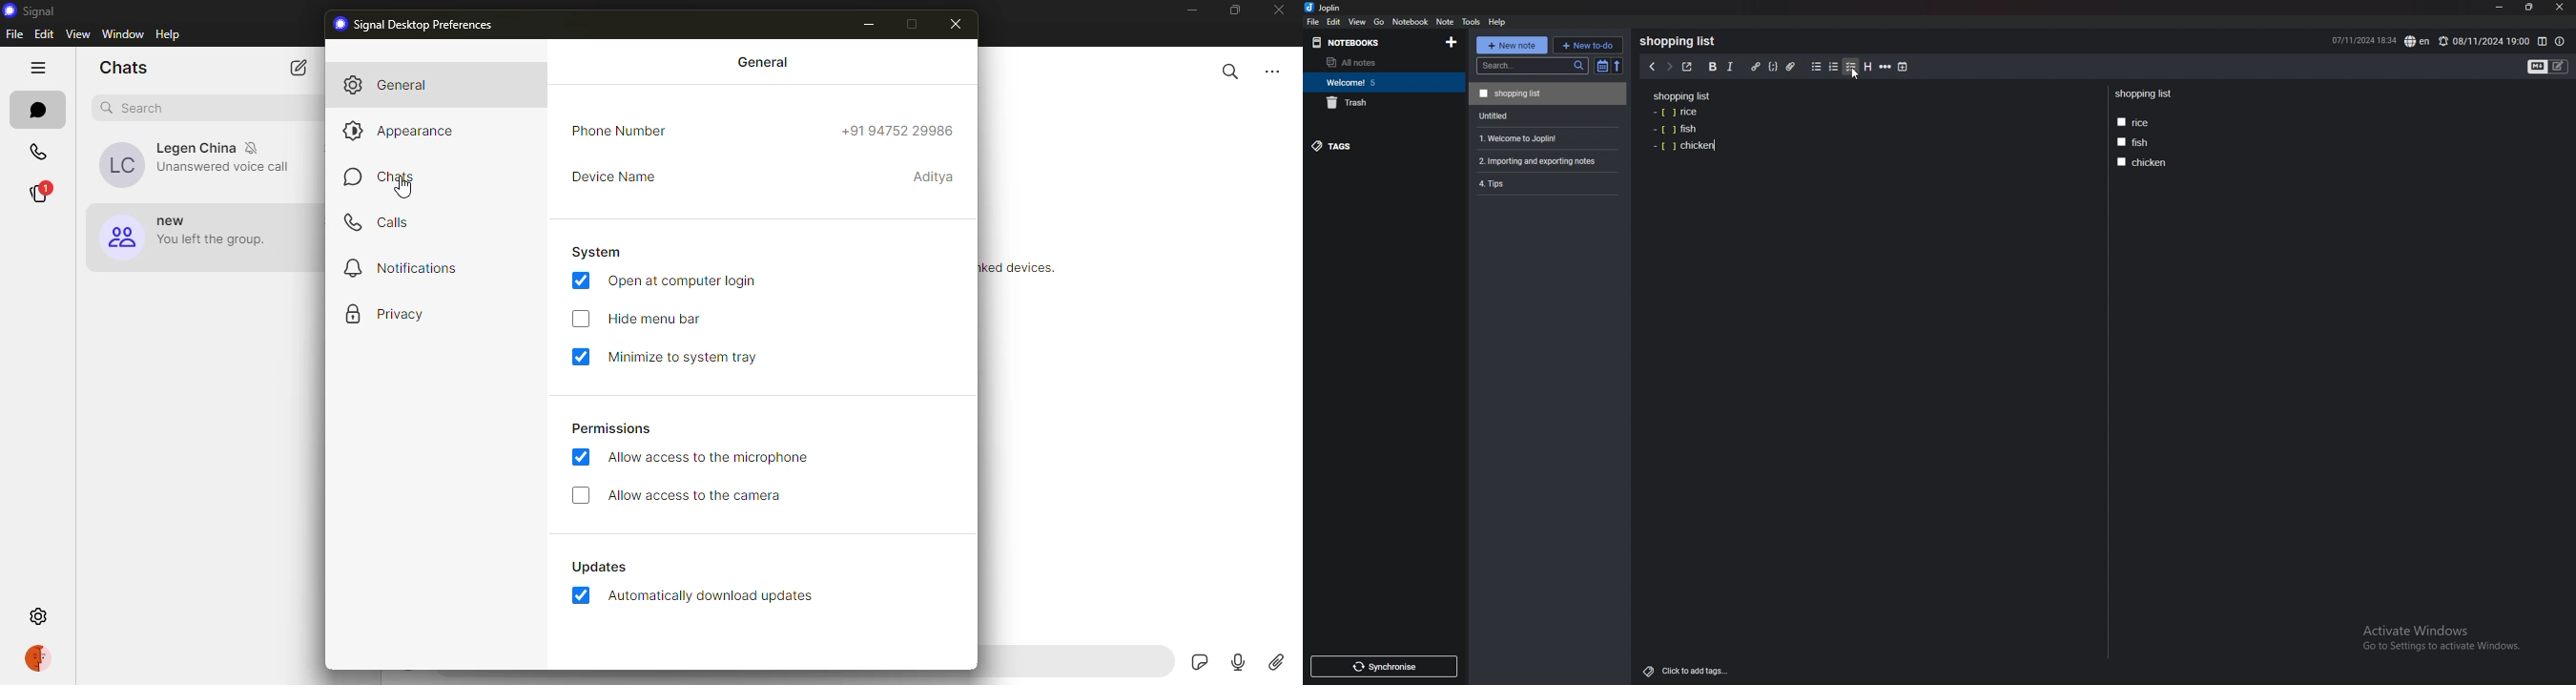 The height and width of the screenshot is (700, 2576). Describe the element at coordinates (1546, 159) in the screenshot. I see `2. Importing and exporting notes.` at that location.